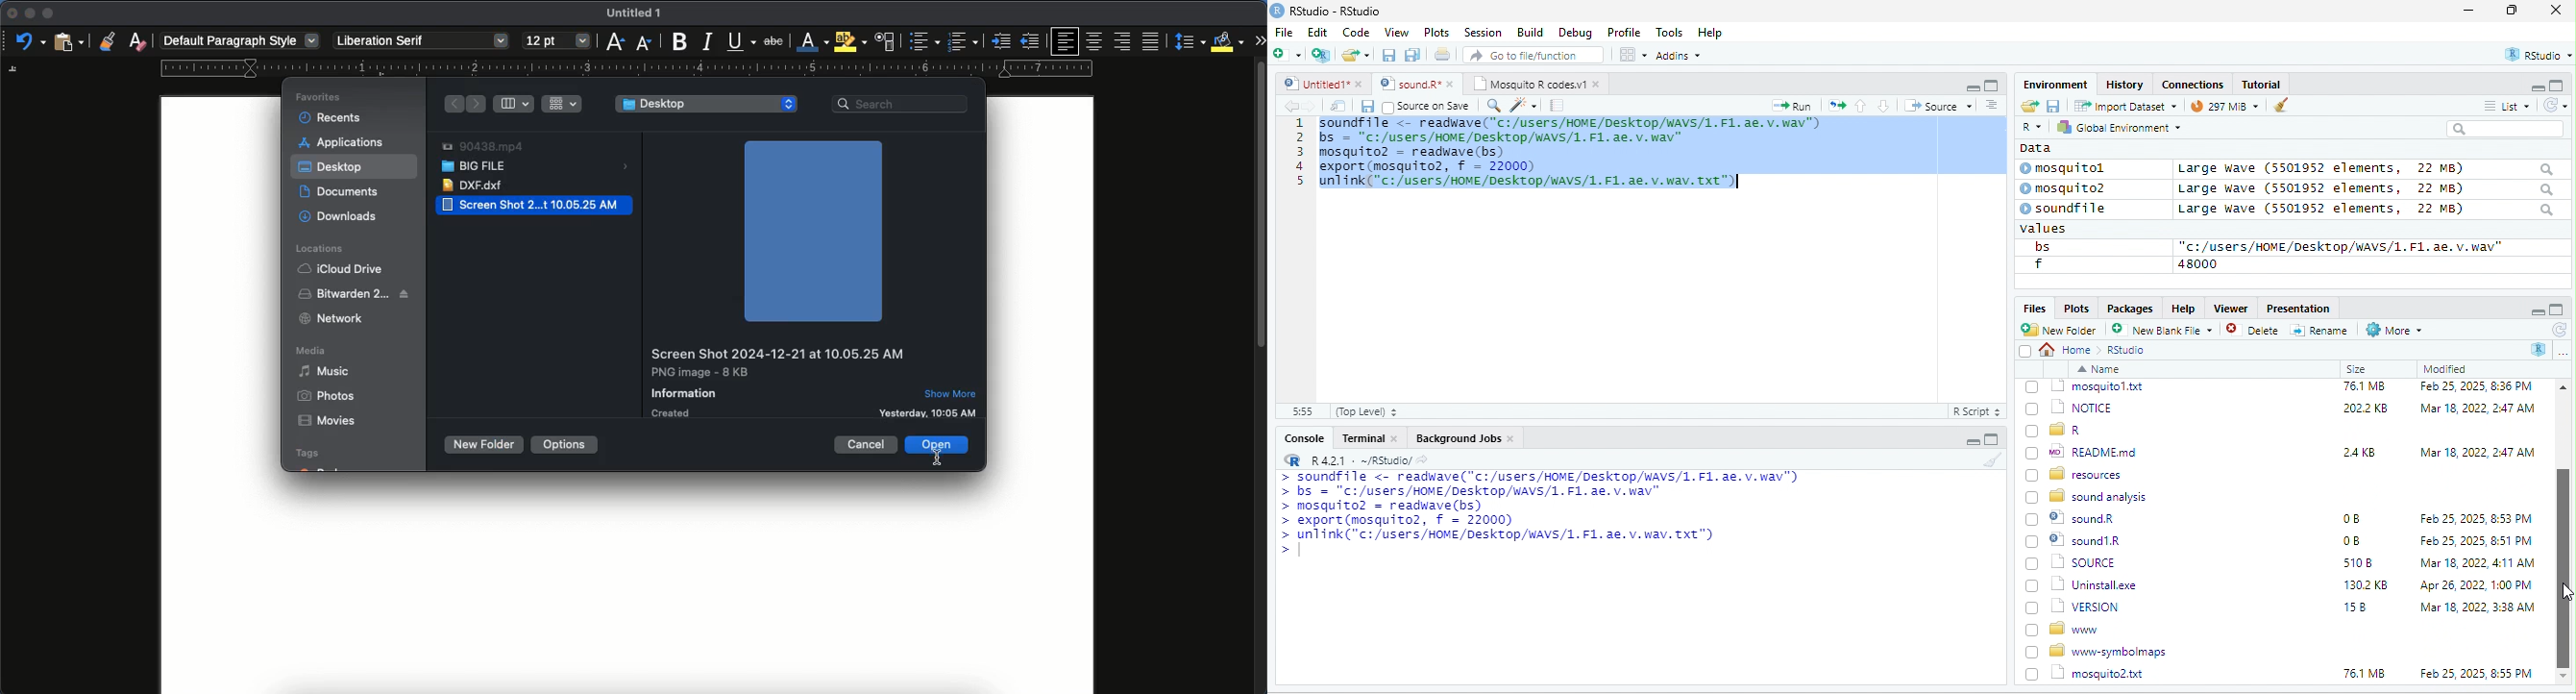  What do you see at coordinates (242, 41) in the screenshot?
I see `default paragraph style` at bounding box center [242, 41].